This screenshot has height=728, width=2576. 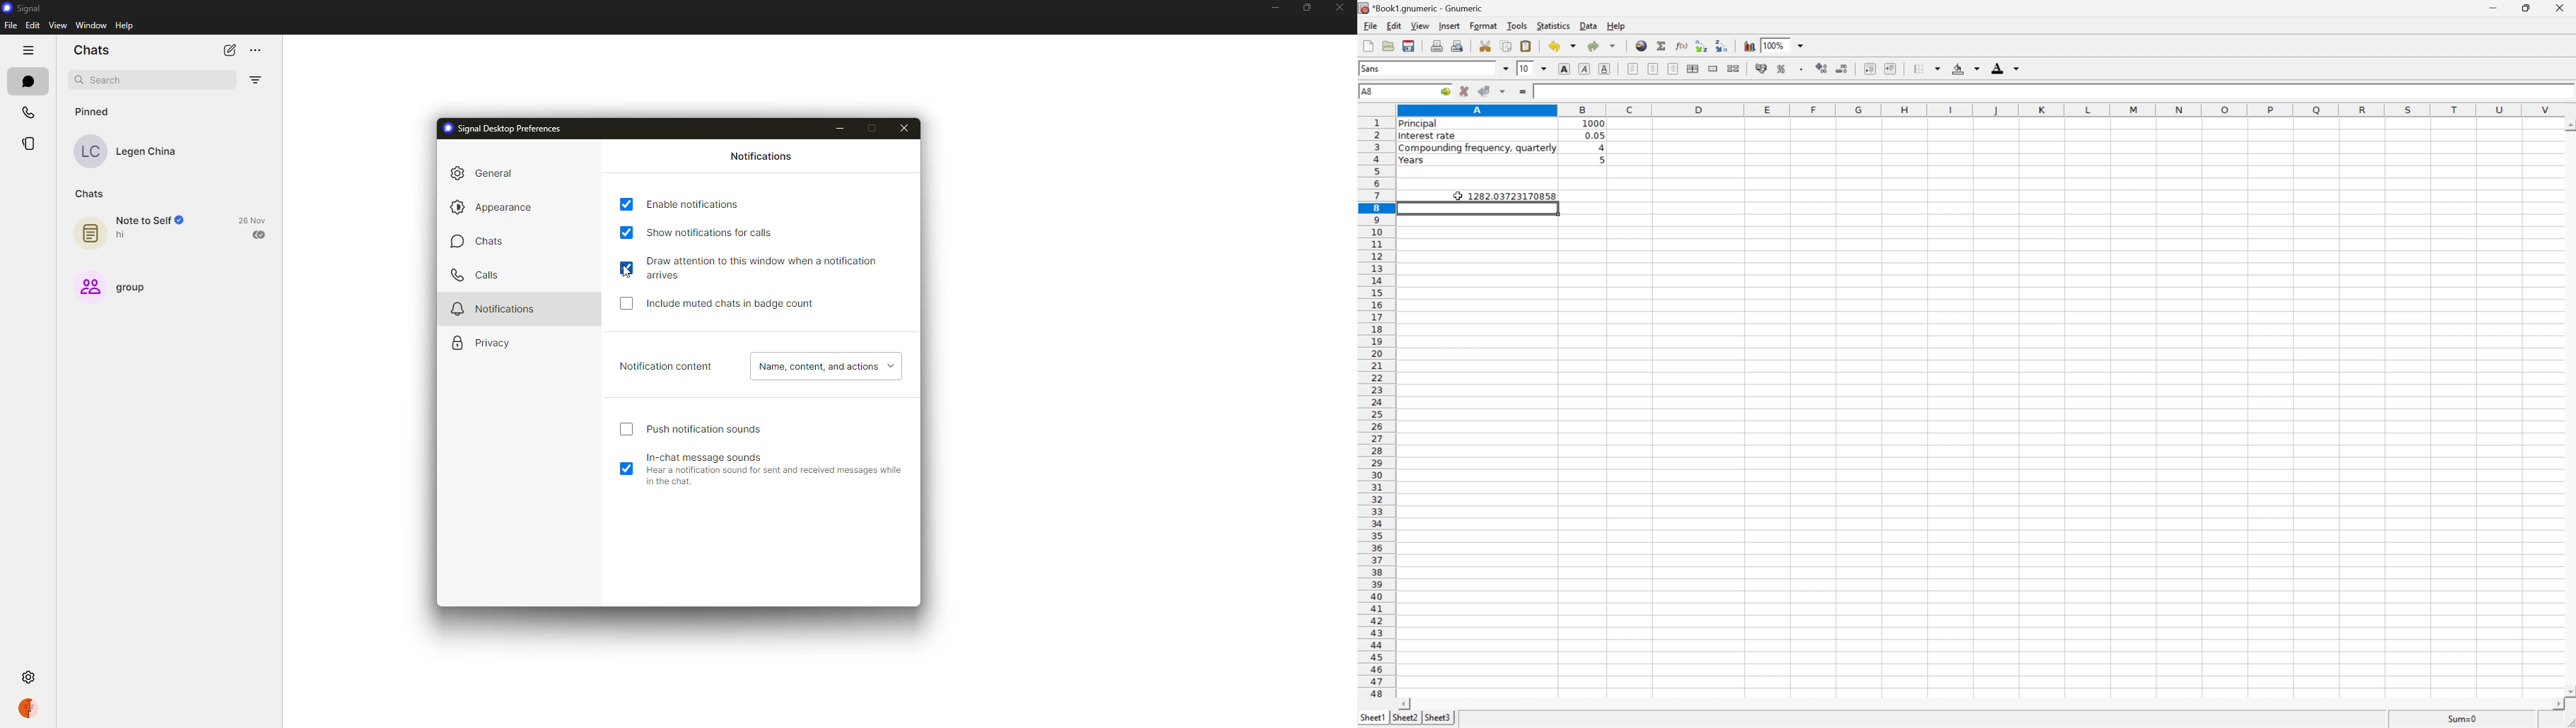 What do you see at coordinates (89, 230) in the screenshot?
I see `Note icon` at bounding box center [89, 230].